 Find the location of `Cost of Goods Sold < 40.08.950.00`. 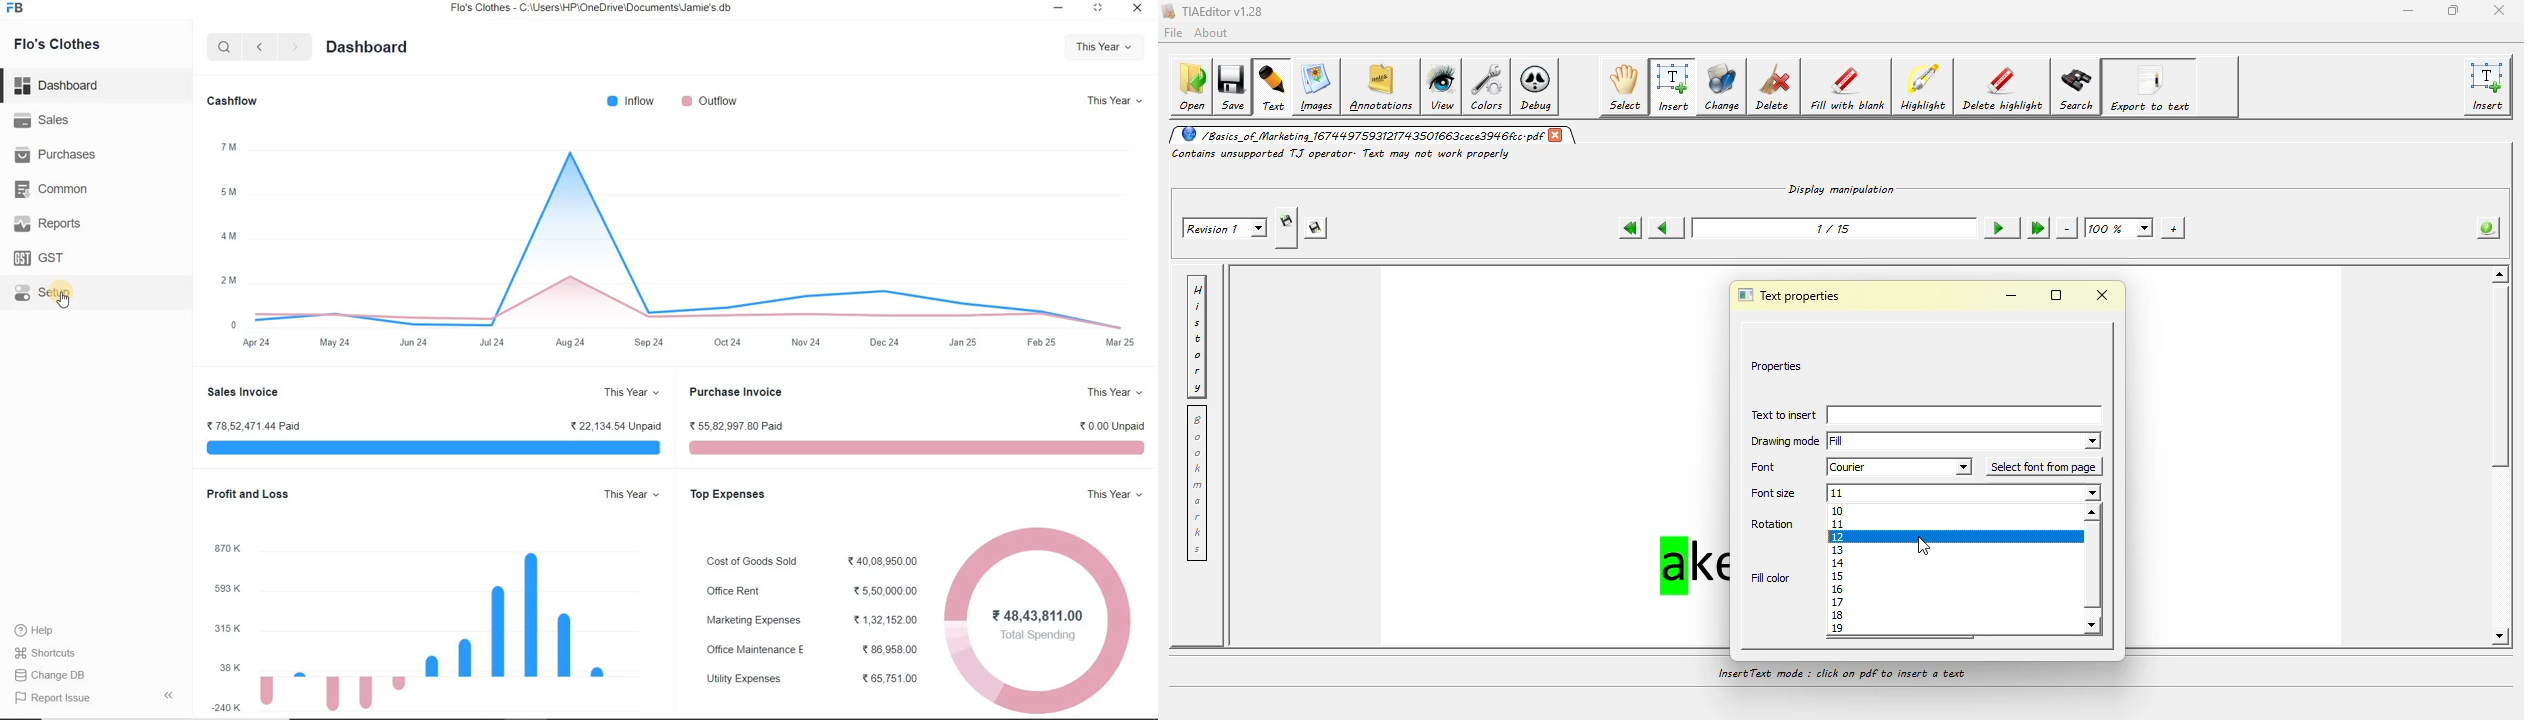

Cost of Goods Sold < 40.08.950.00 is located at coordinates (812, 561).